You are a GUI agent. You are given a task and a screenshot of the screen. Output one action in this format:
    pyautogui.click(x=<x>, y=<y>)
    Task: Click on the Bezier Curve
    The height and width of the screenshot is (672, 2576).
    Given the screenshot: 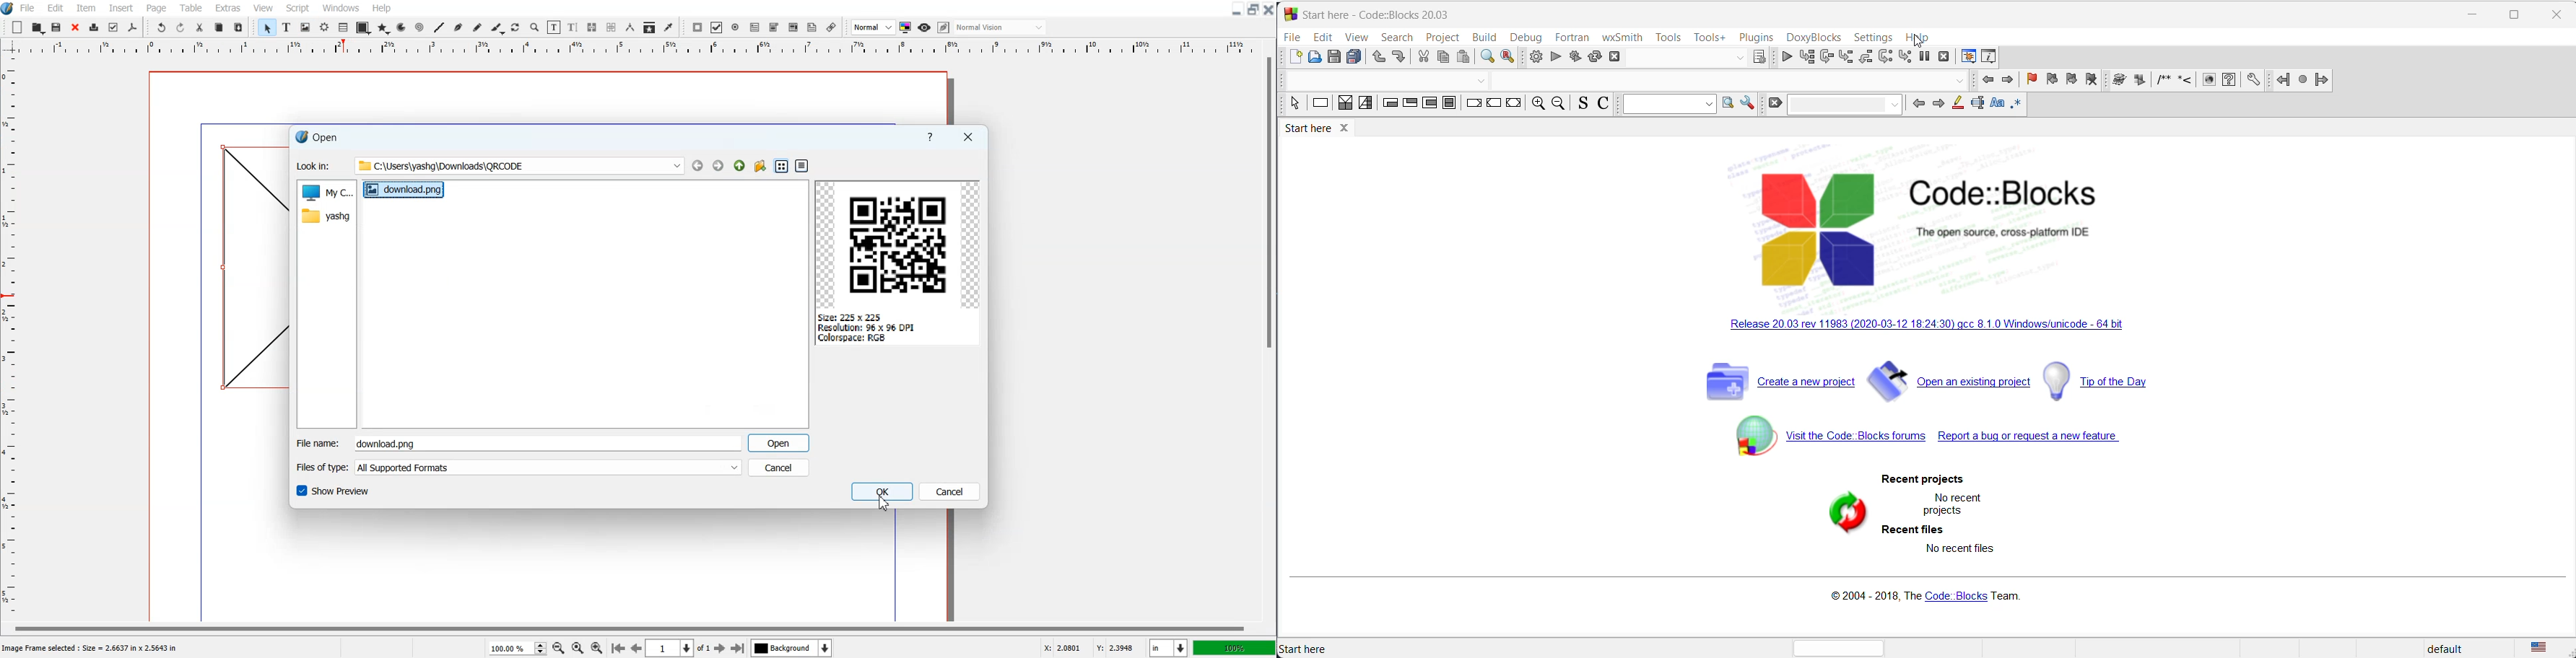 What is the action you would take?
    pyautogui.click(x=458, y=27)
    